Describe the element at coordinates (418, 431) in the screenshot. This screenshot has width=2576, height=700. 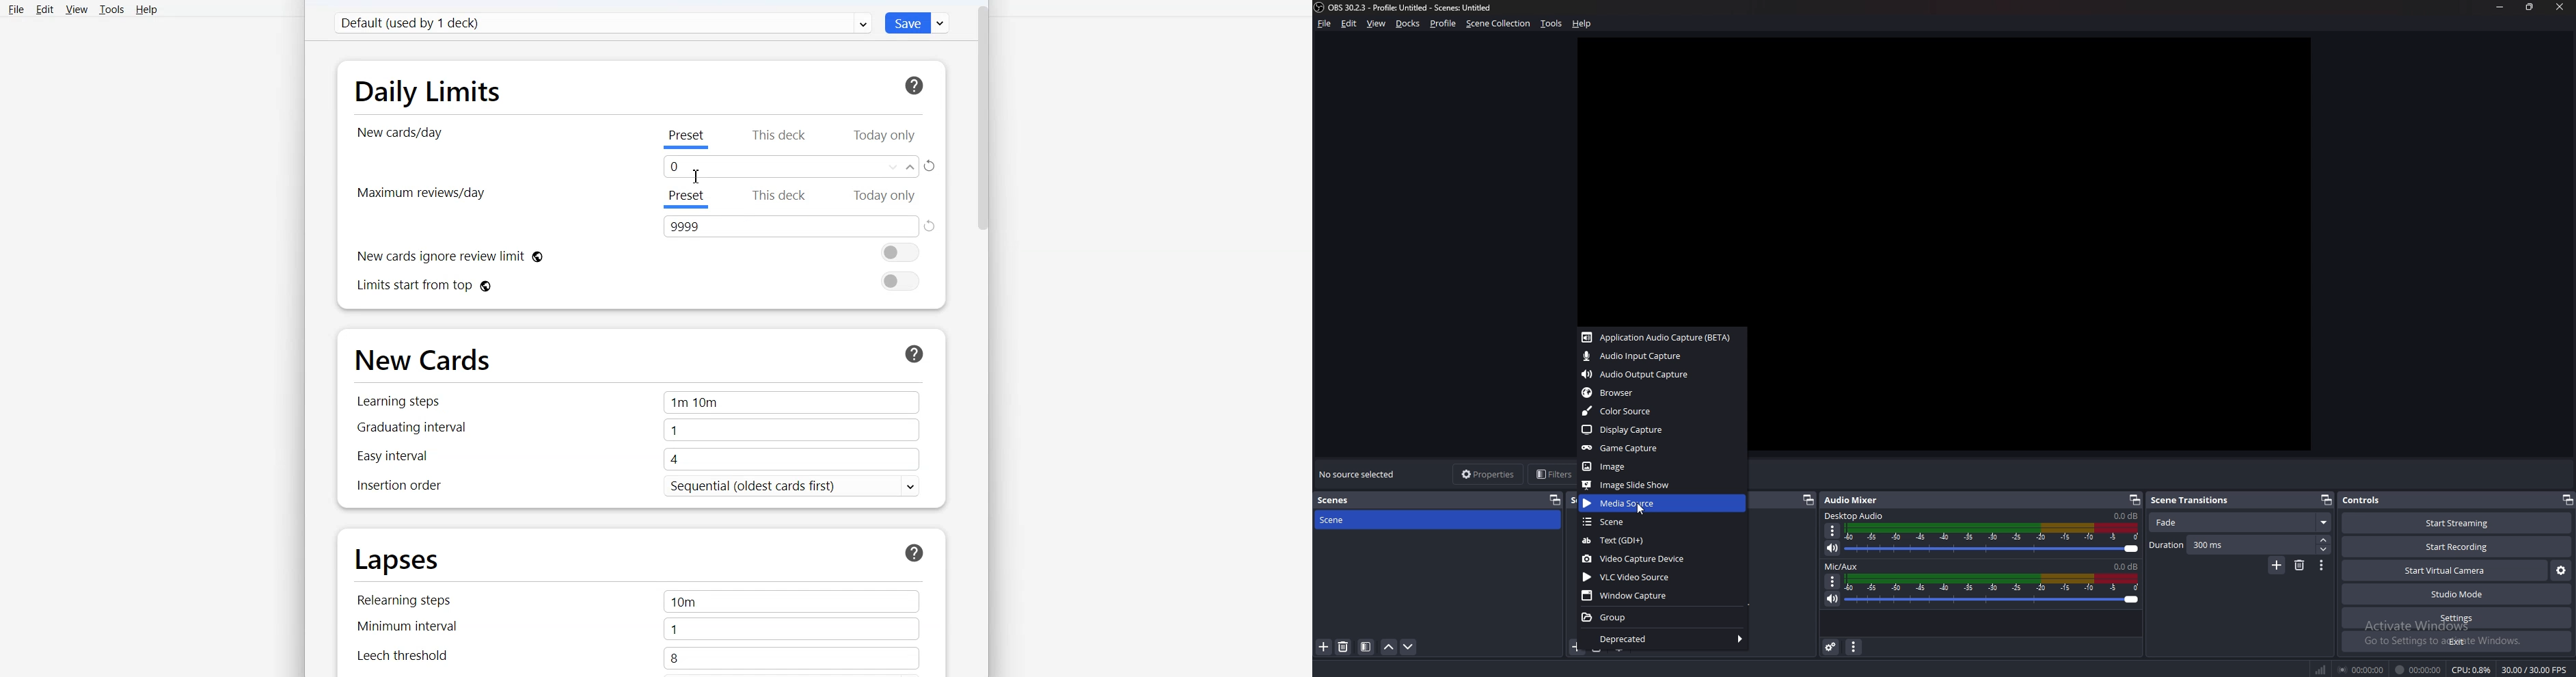
I see `Graduating interval` at that location.